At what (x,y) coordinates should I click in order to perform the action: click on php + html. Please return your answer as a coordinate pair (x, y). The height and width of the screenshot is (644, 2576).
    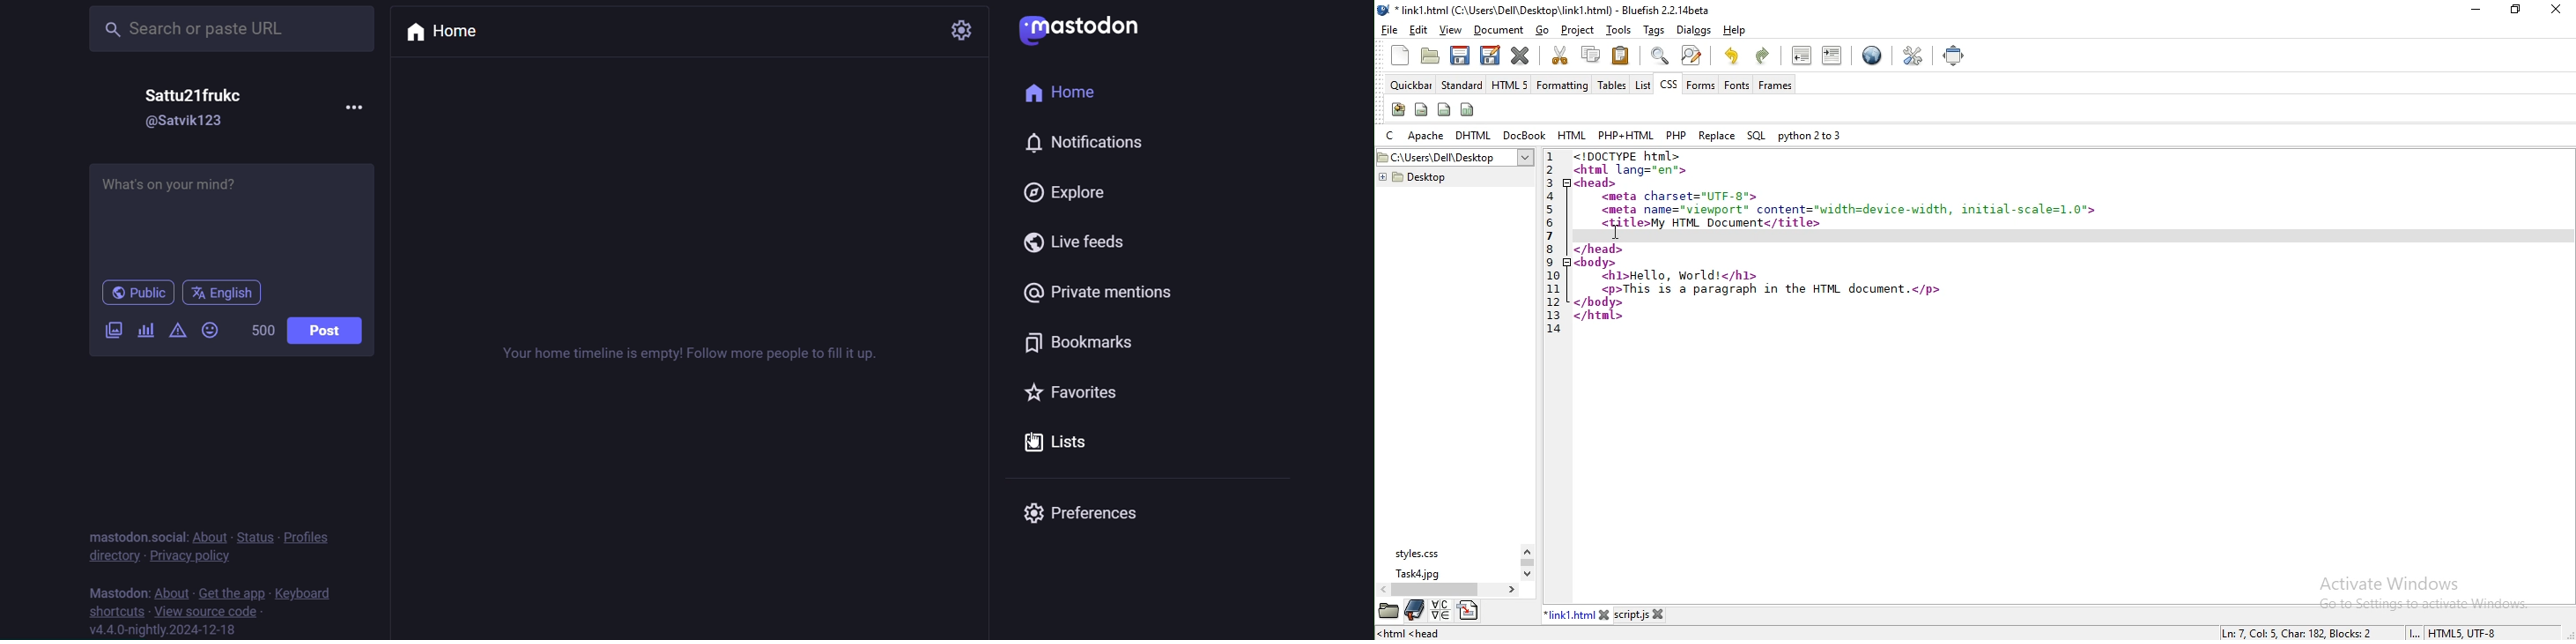
    Looking at the image, I should click on (1626, 134).